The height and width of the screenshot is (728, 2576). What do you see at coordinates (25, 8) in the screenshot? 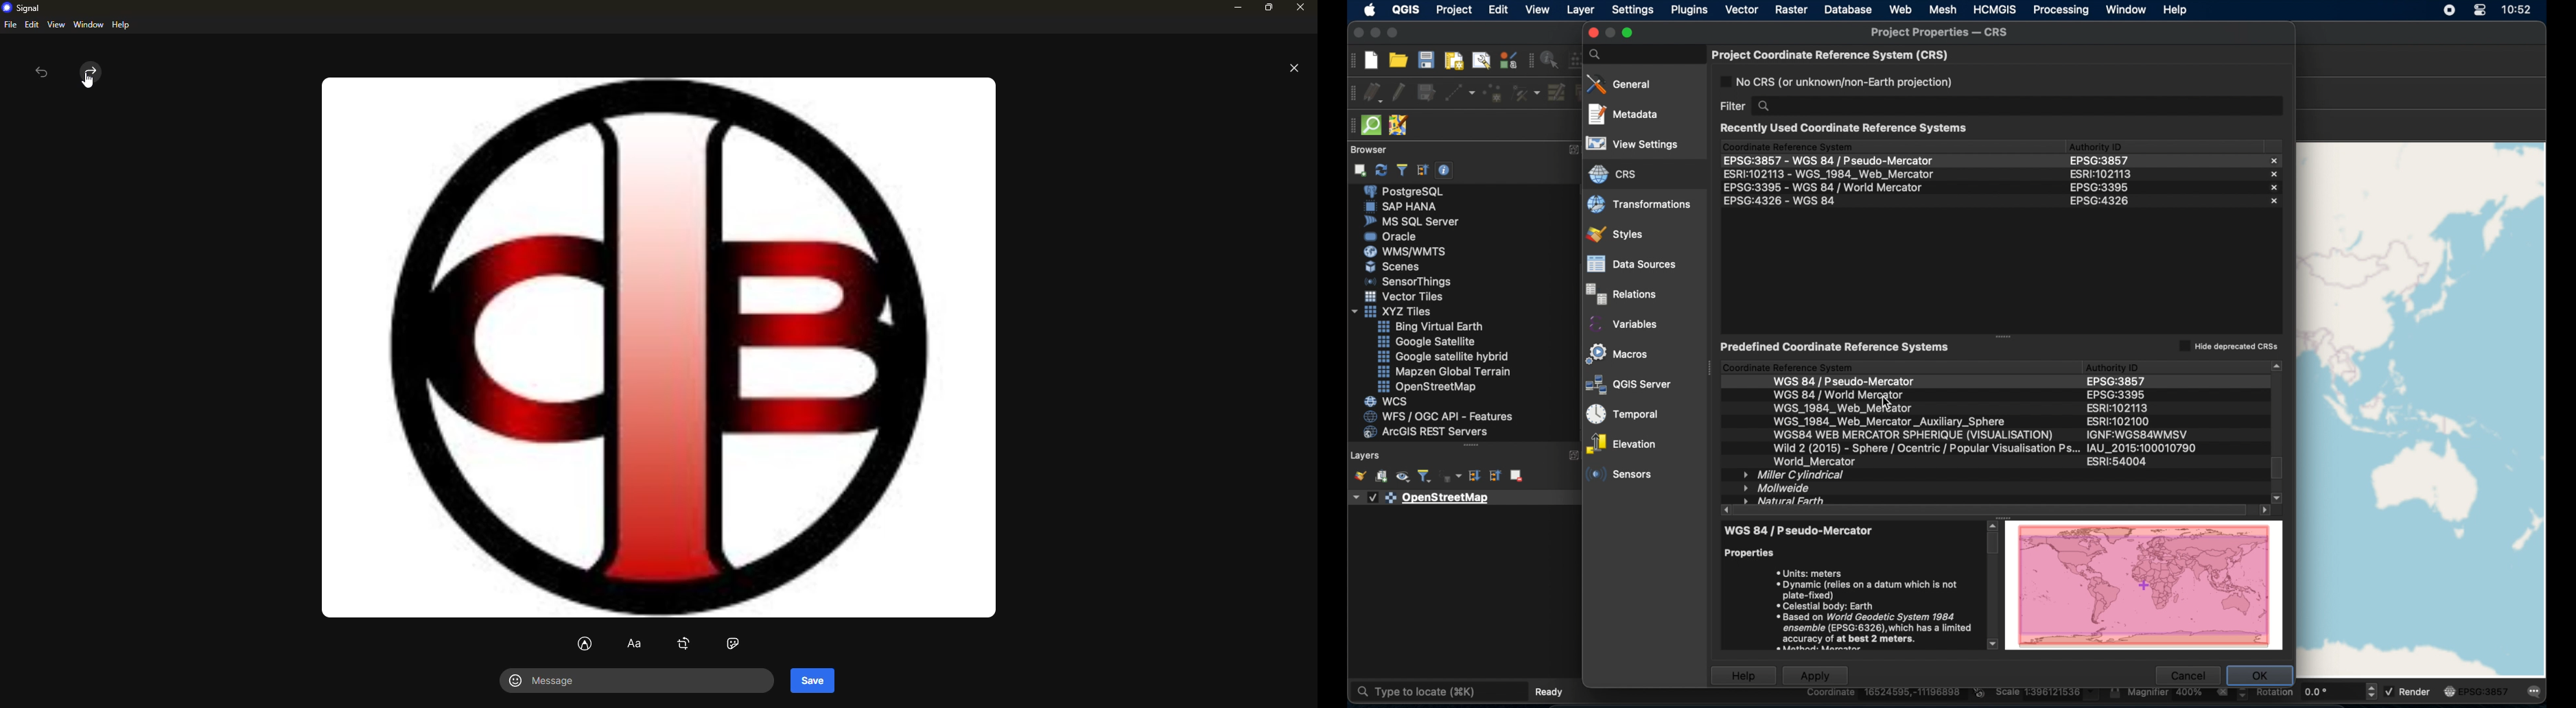
I see `signal` at bounding box center [25, 8].